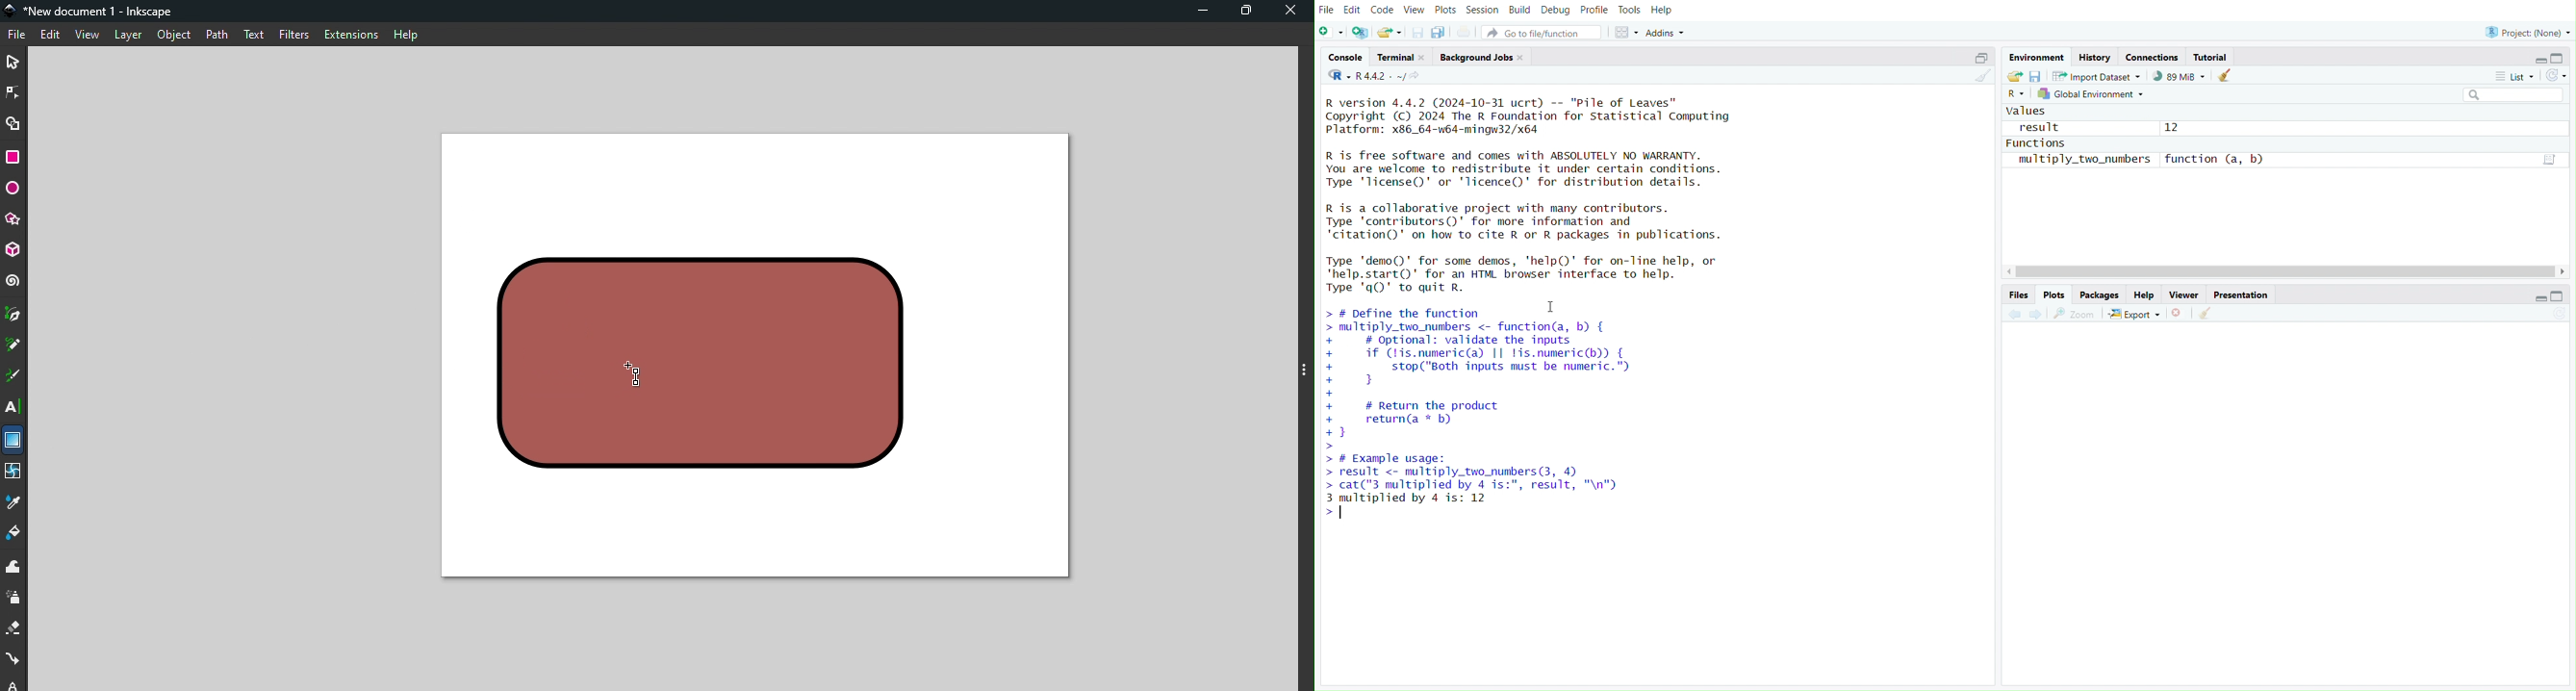  What do you see at coordinates (2228, 75) in the screenshot?
I see `Clear console (Ctrl +L)` at bounding box center [2228, 75].